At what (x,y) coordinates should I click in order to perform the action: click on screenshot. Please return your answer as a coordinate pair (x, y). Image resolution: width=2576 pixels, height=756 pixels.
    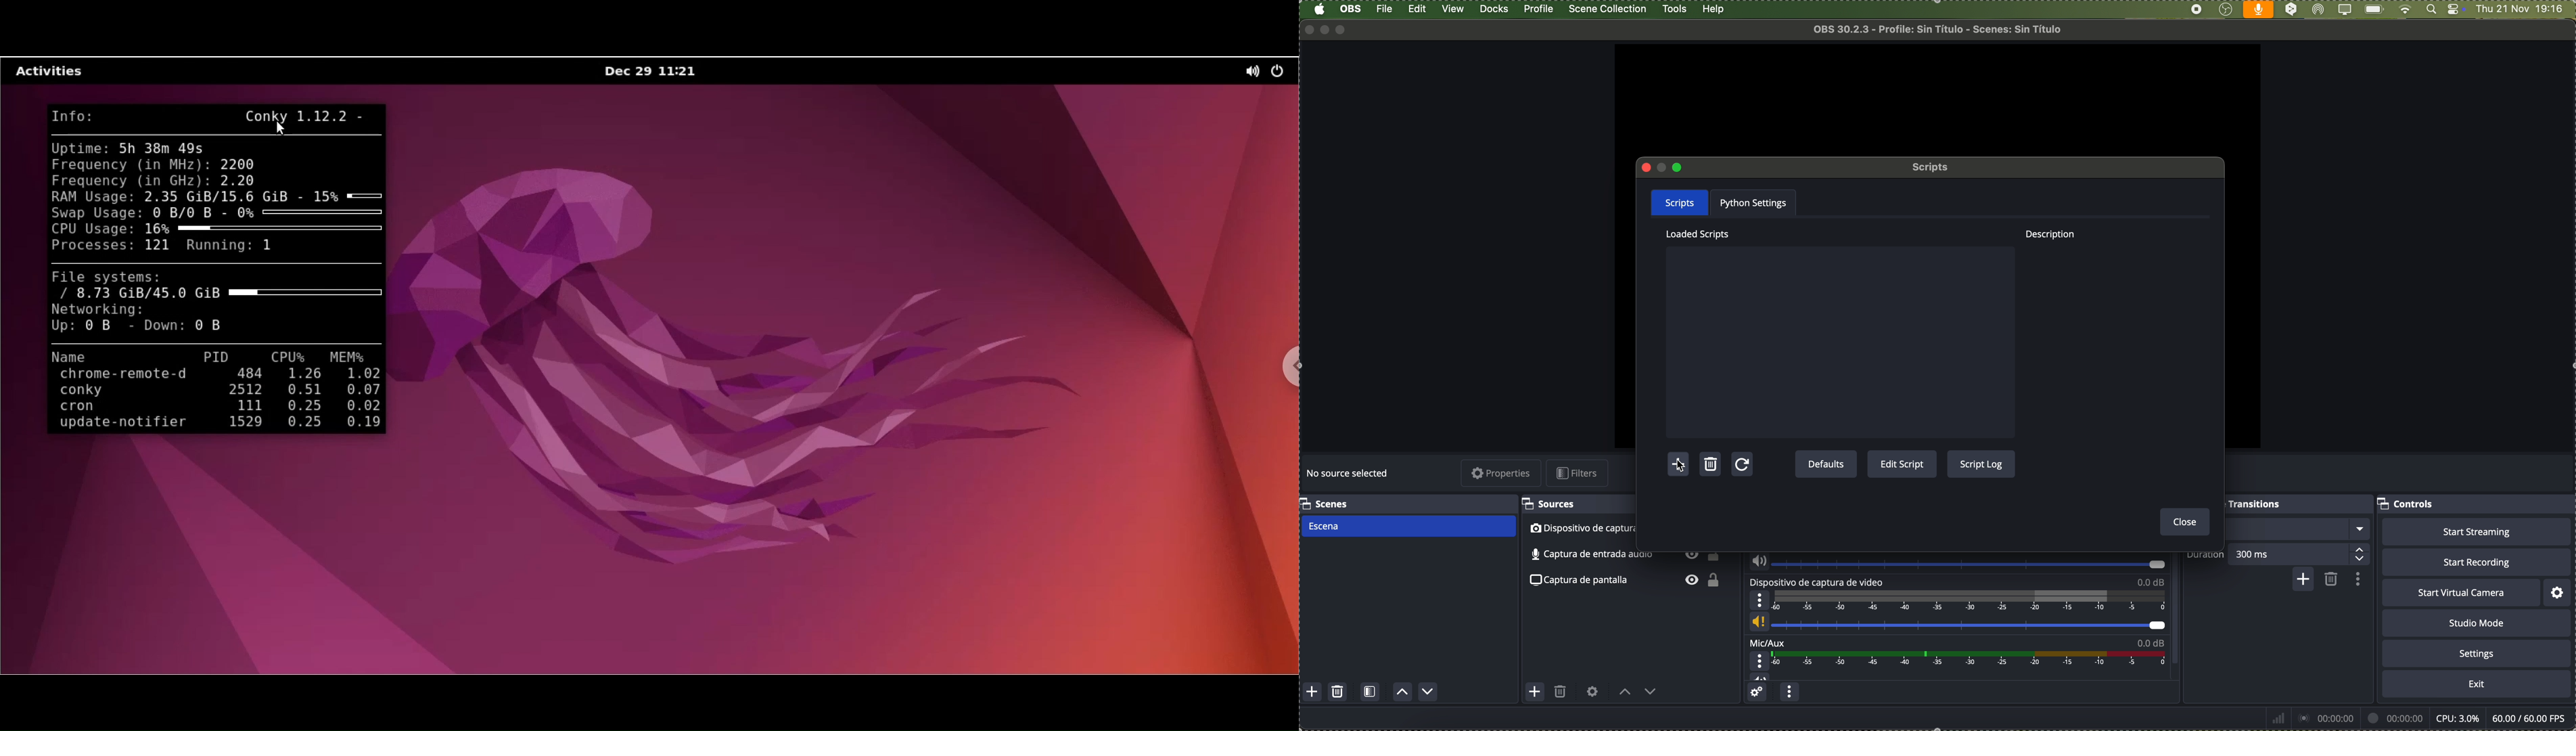
    Looking at the image, I should click on (1628, 581).